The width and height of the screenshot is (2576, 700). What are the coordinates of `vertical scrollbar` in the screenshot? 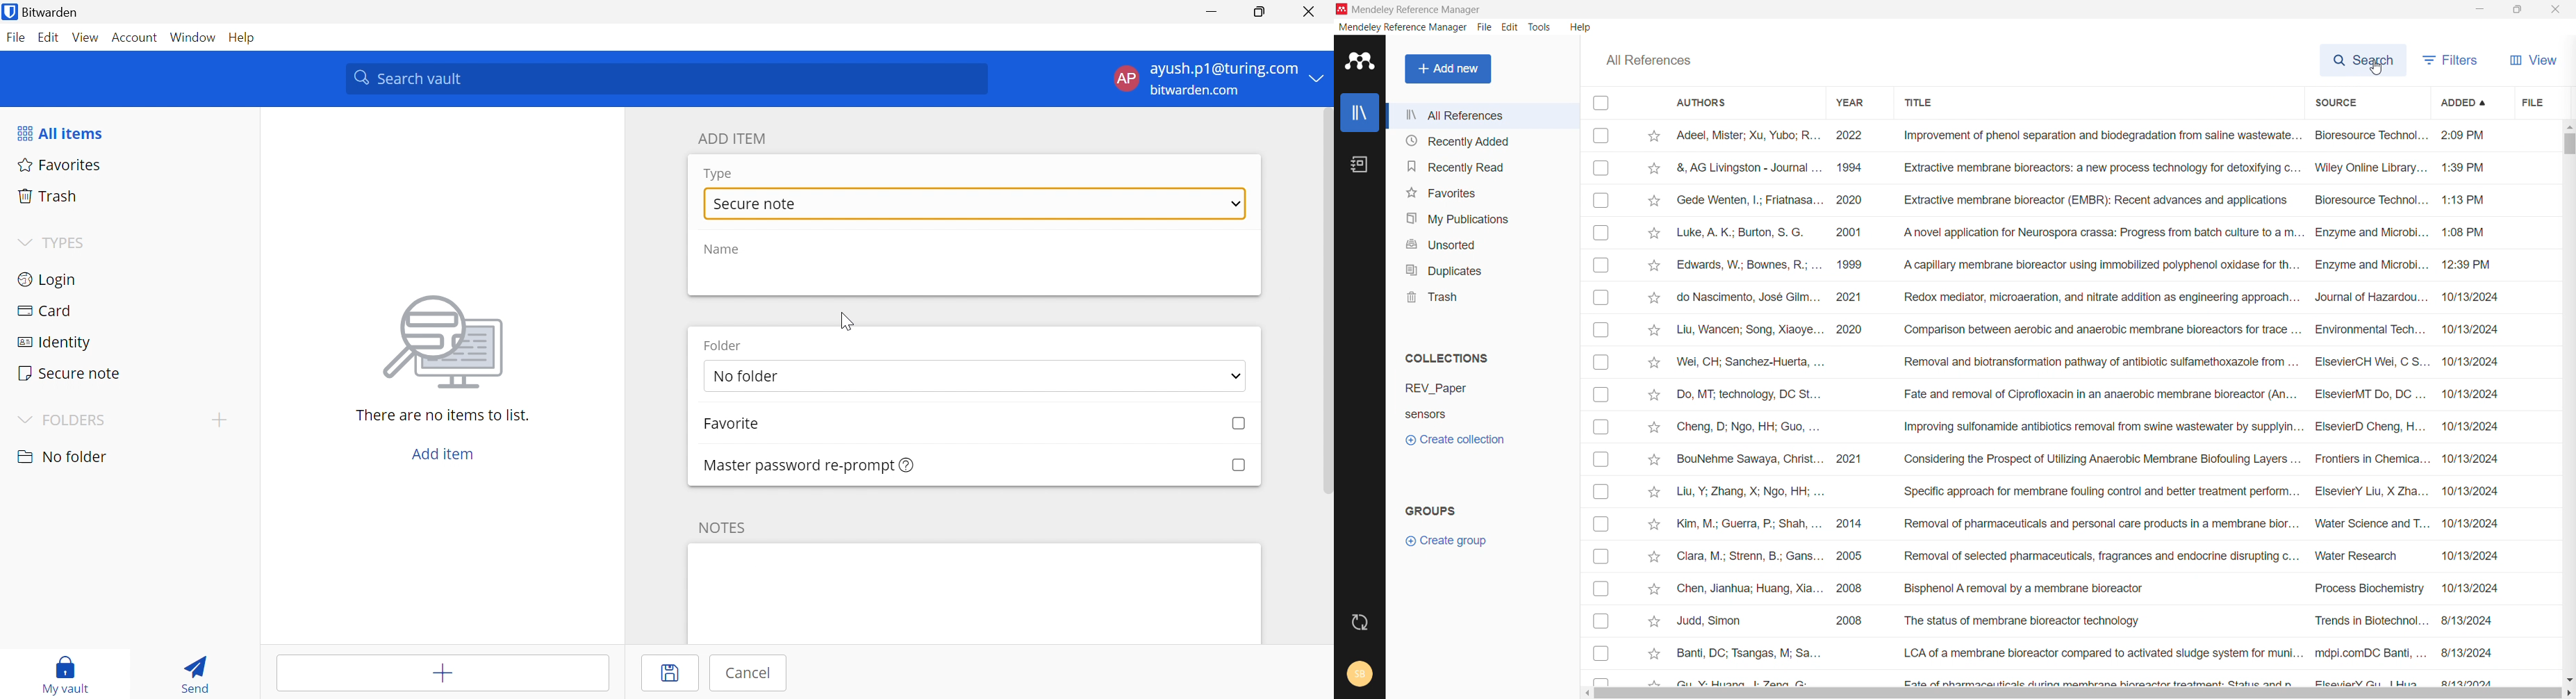 It's located at (2569, 144).